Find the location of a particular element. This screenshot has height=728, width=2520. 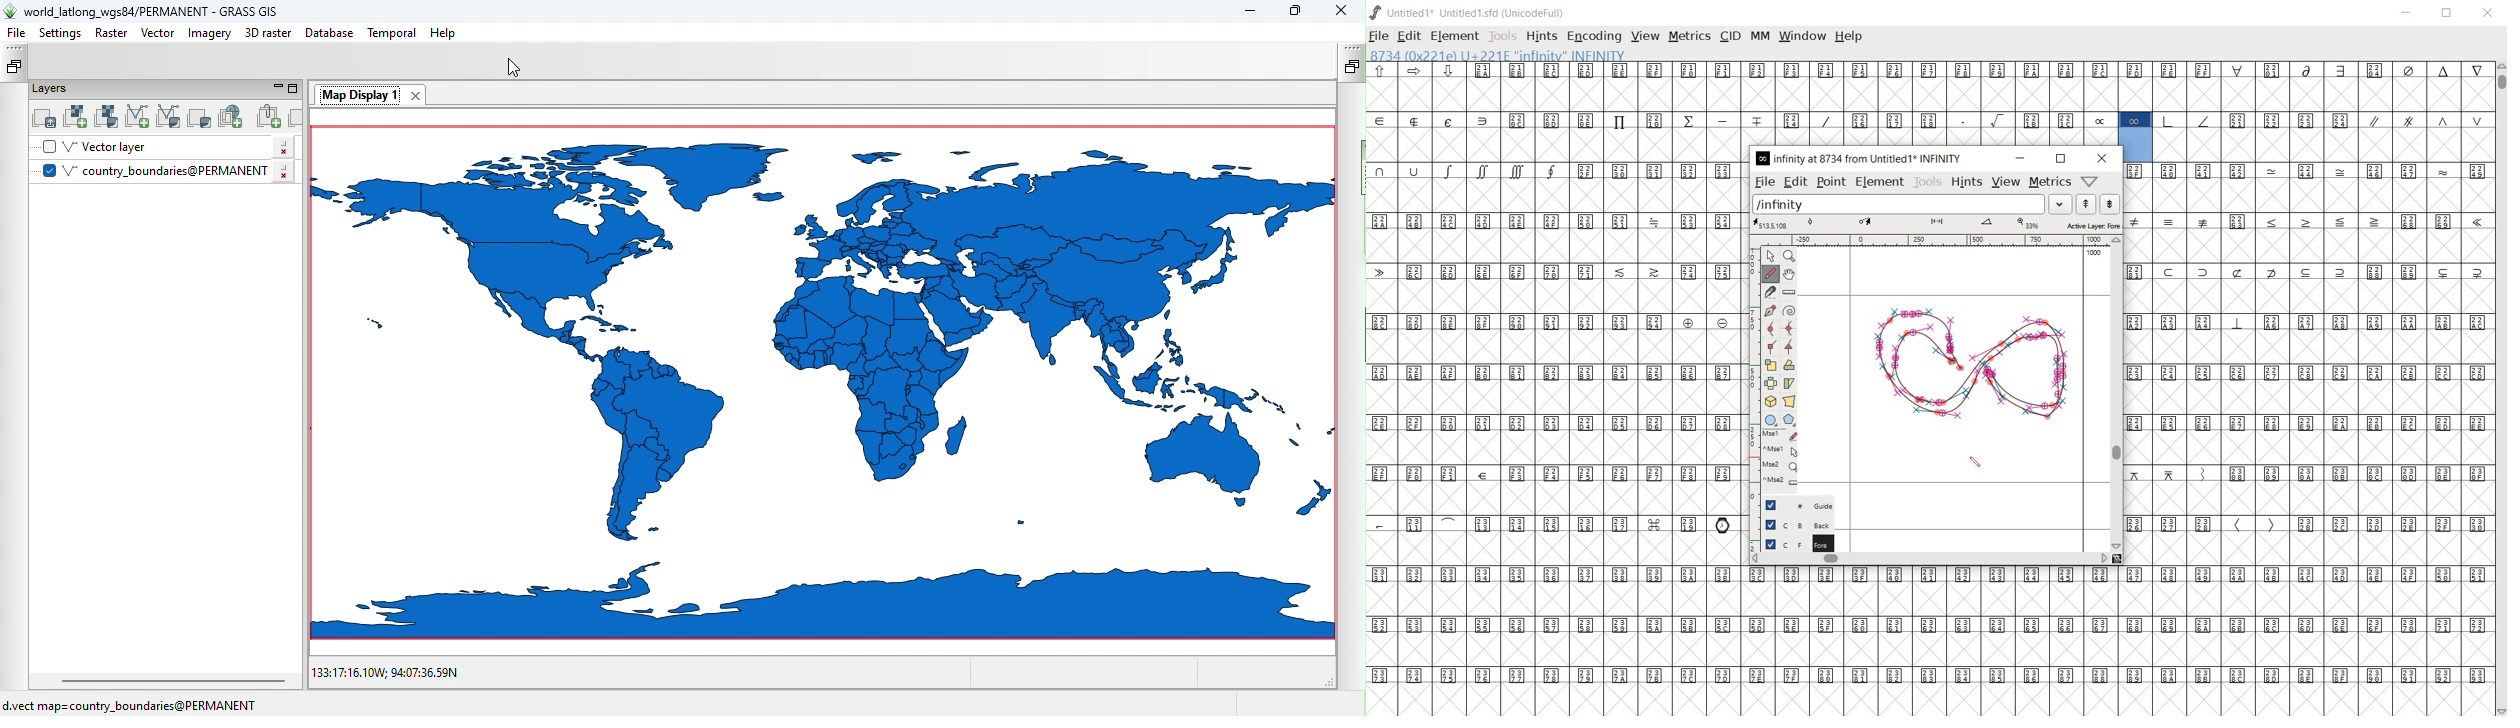

empty glyph slots is located at coordinates (2309, 550).